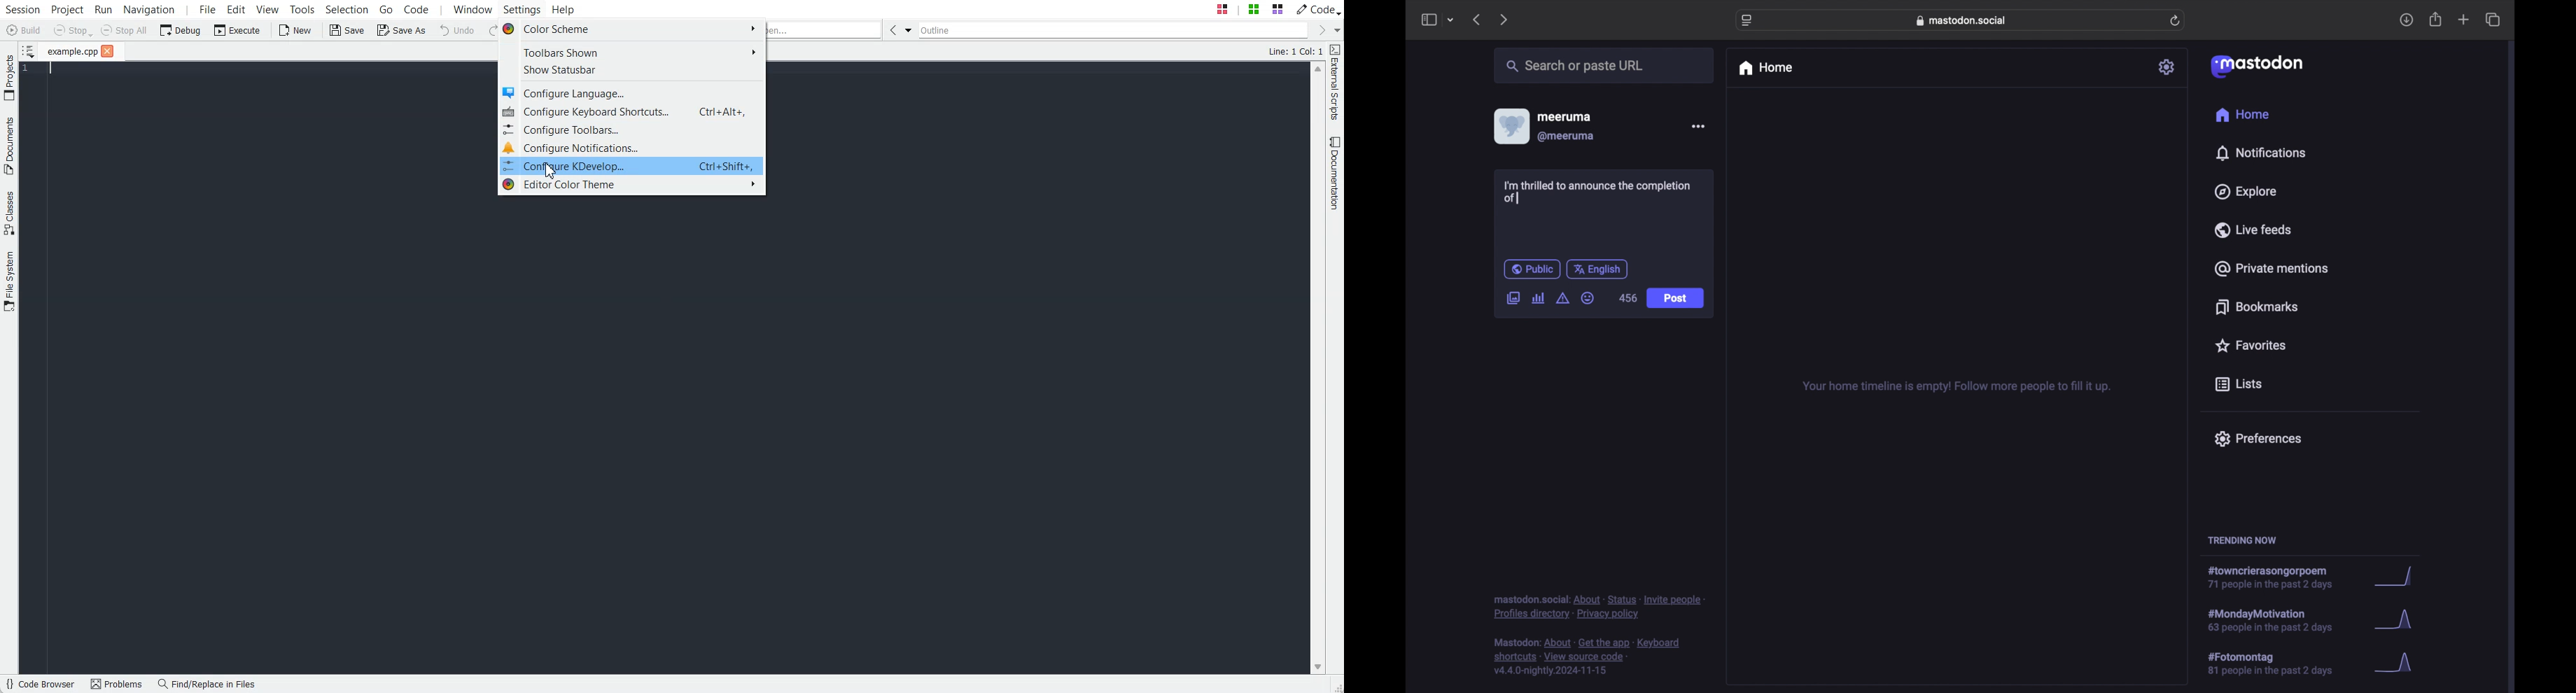 This screenshot has height=700, width=2576. What do you see at coordinates (2494, 19) in the screenshot?
I see `show tab overview` at bounding box center [2494, 19].